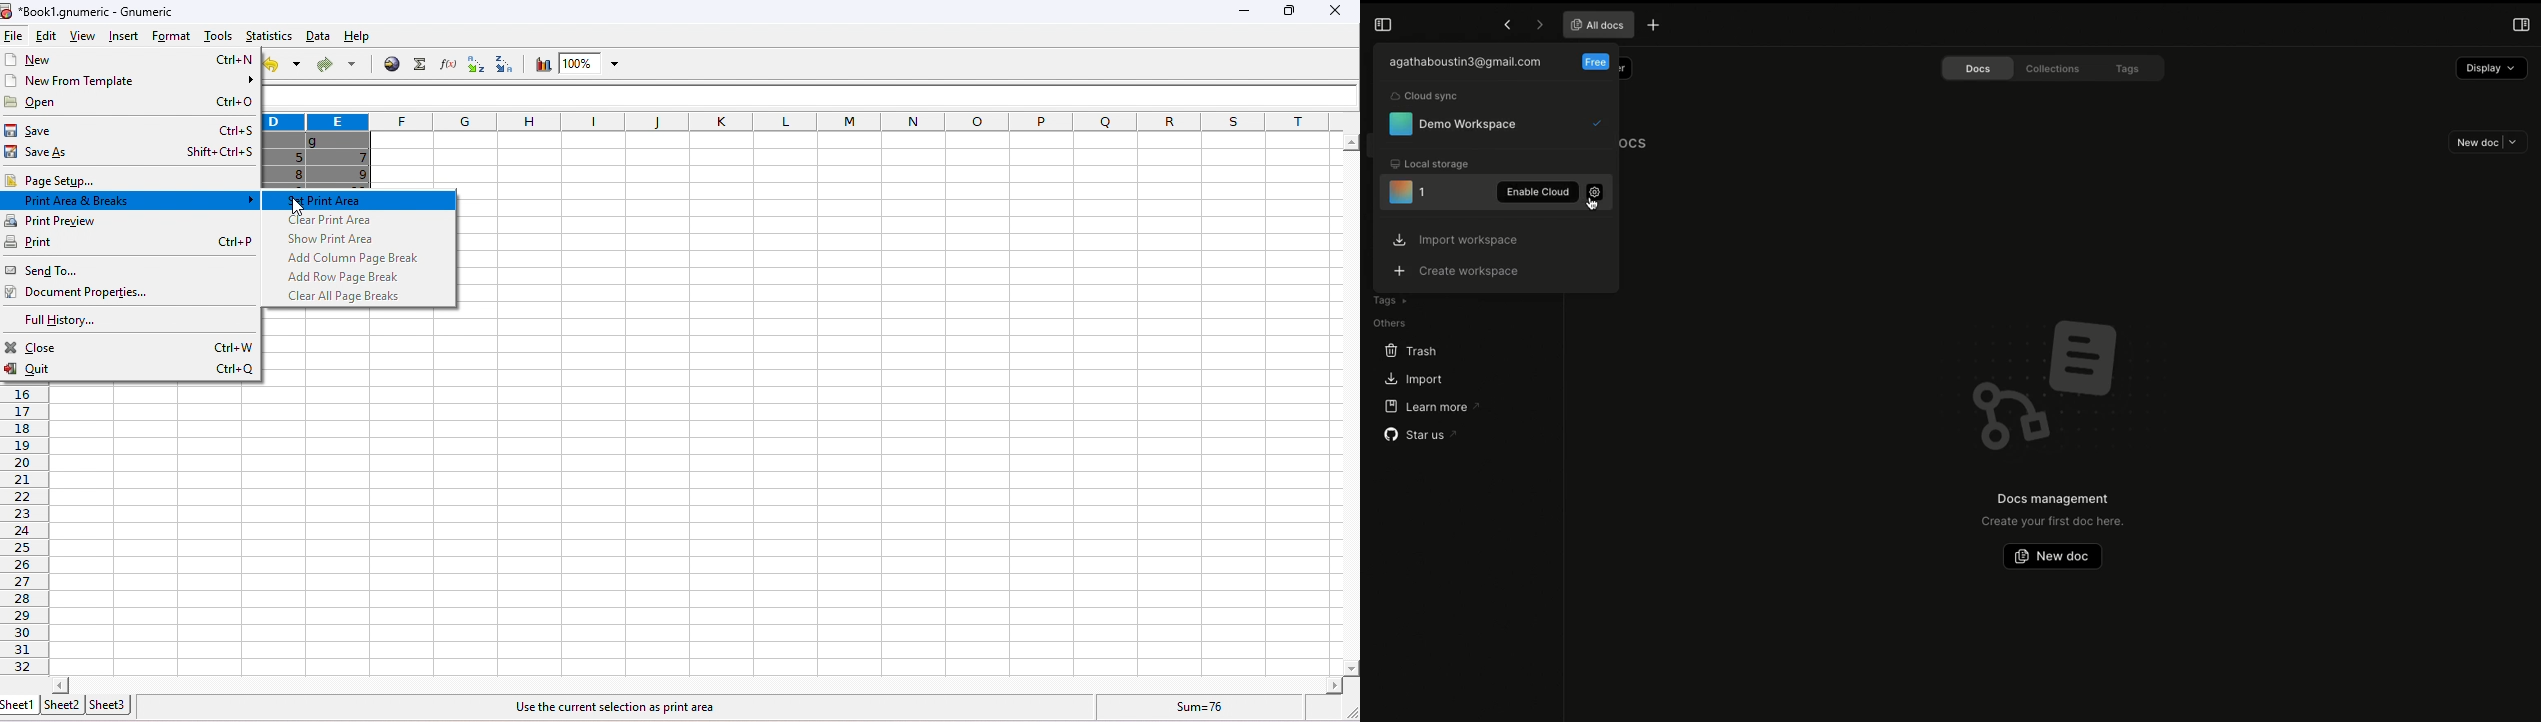  Describe the element at coordinates (592, 64) in the screenshot. I see `zoom` at that location.